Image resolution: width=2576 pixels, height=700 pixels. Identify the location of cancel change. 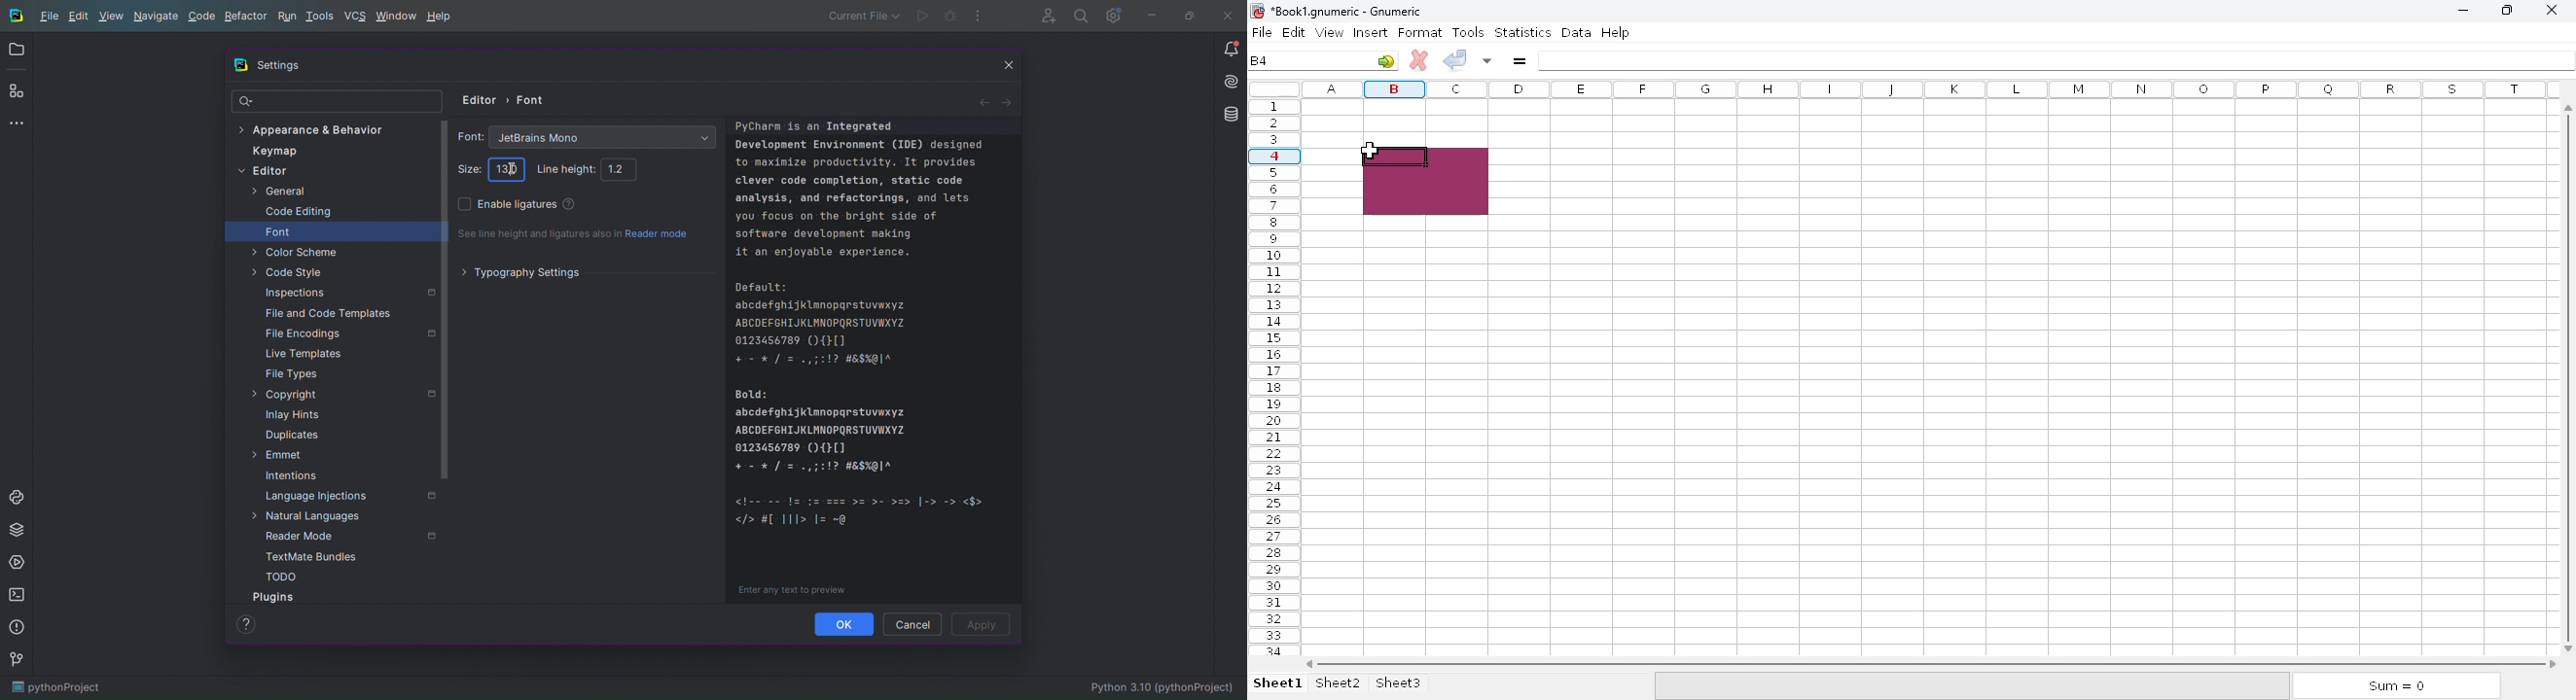
(1418, 60).